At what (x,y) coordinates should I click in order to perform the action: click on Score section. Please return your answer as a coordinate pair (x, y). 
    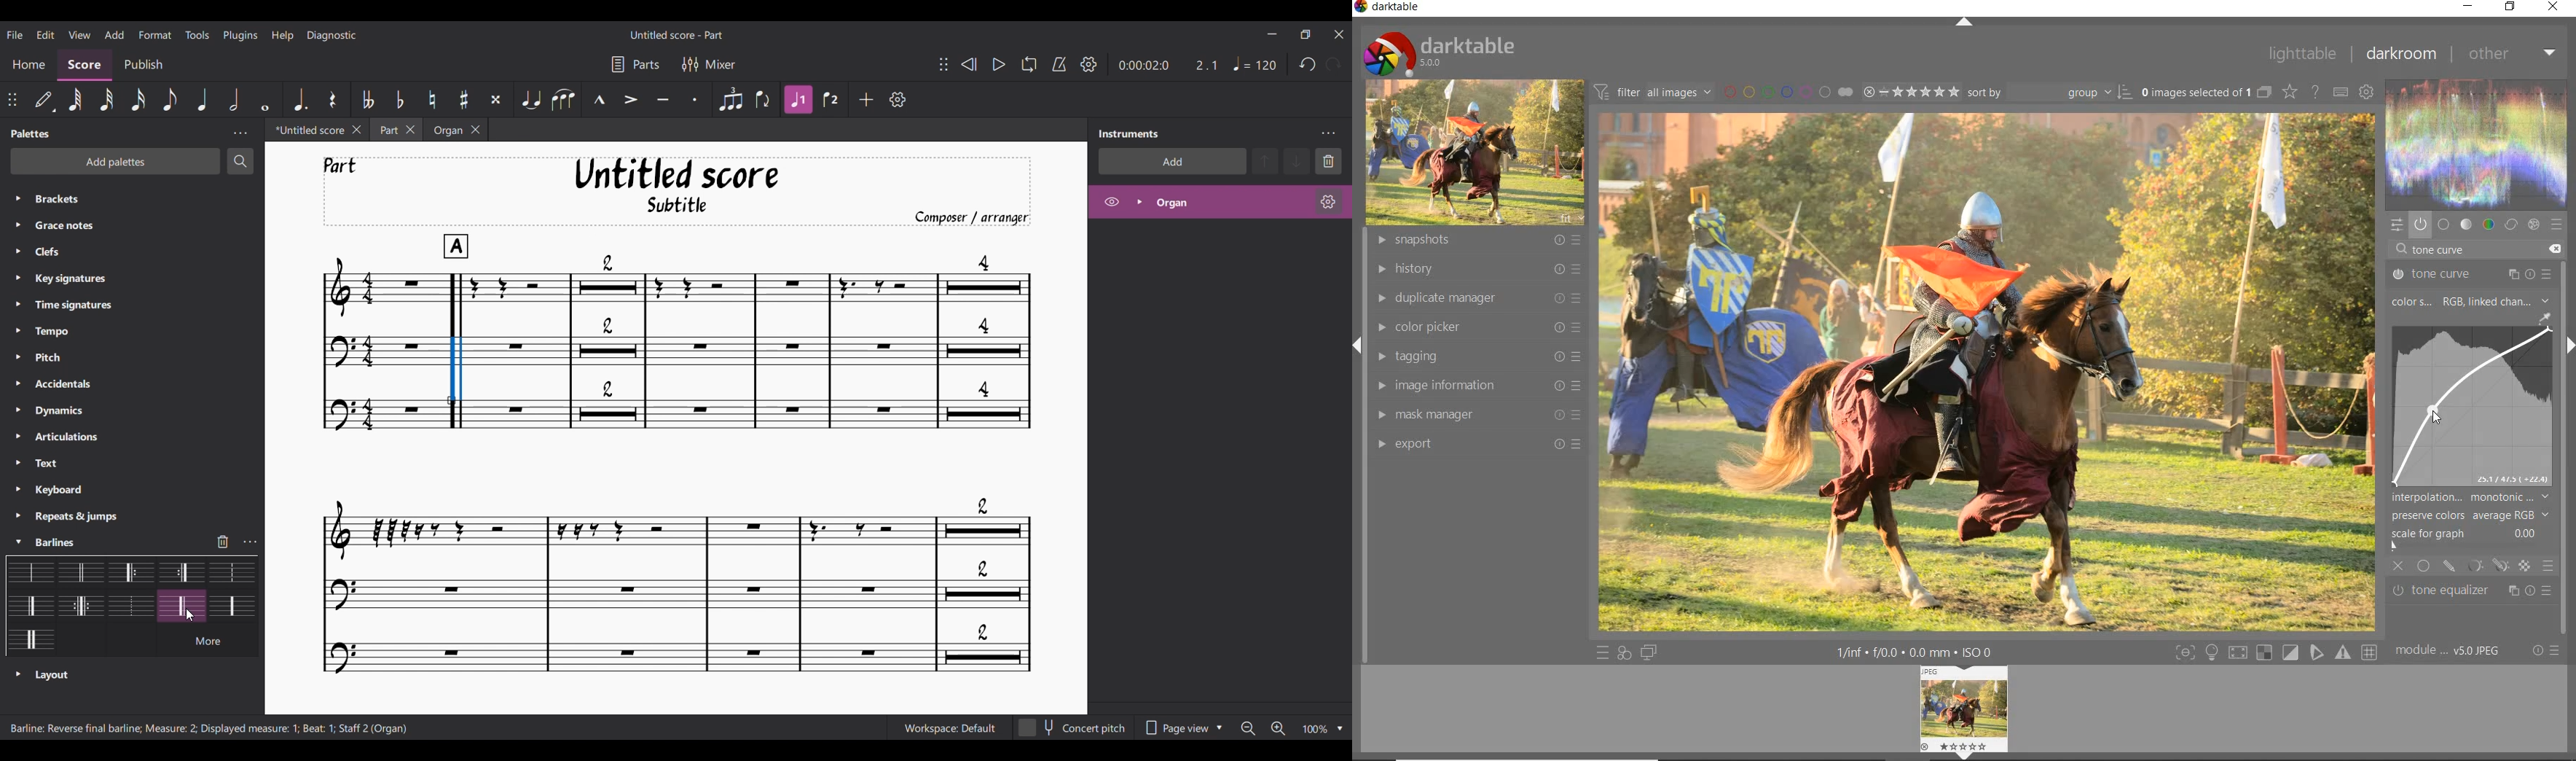
    Looking at the image, I should click on (84, 66).